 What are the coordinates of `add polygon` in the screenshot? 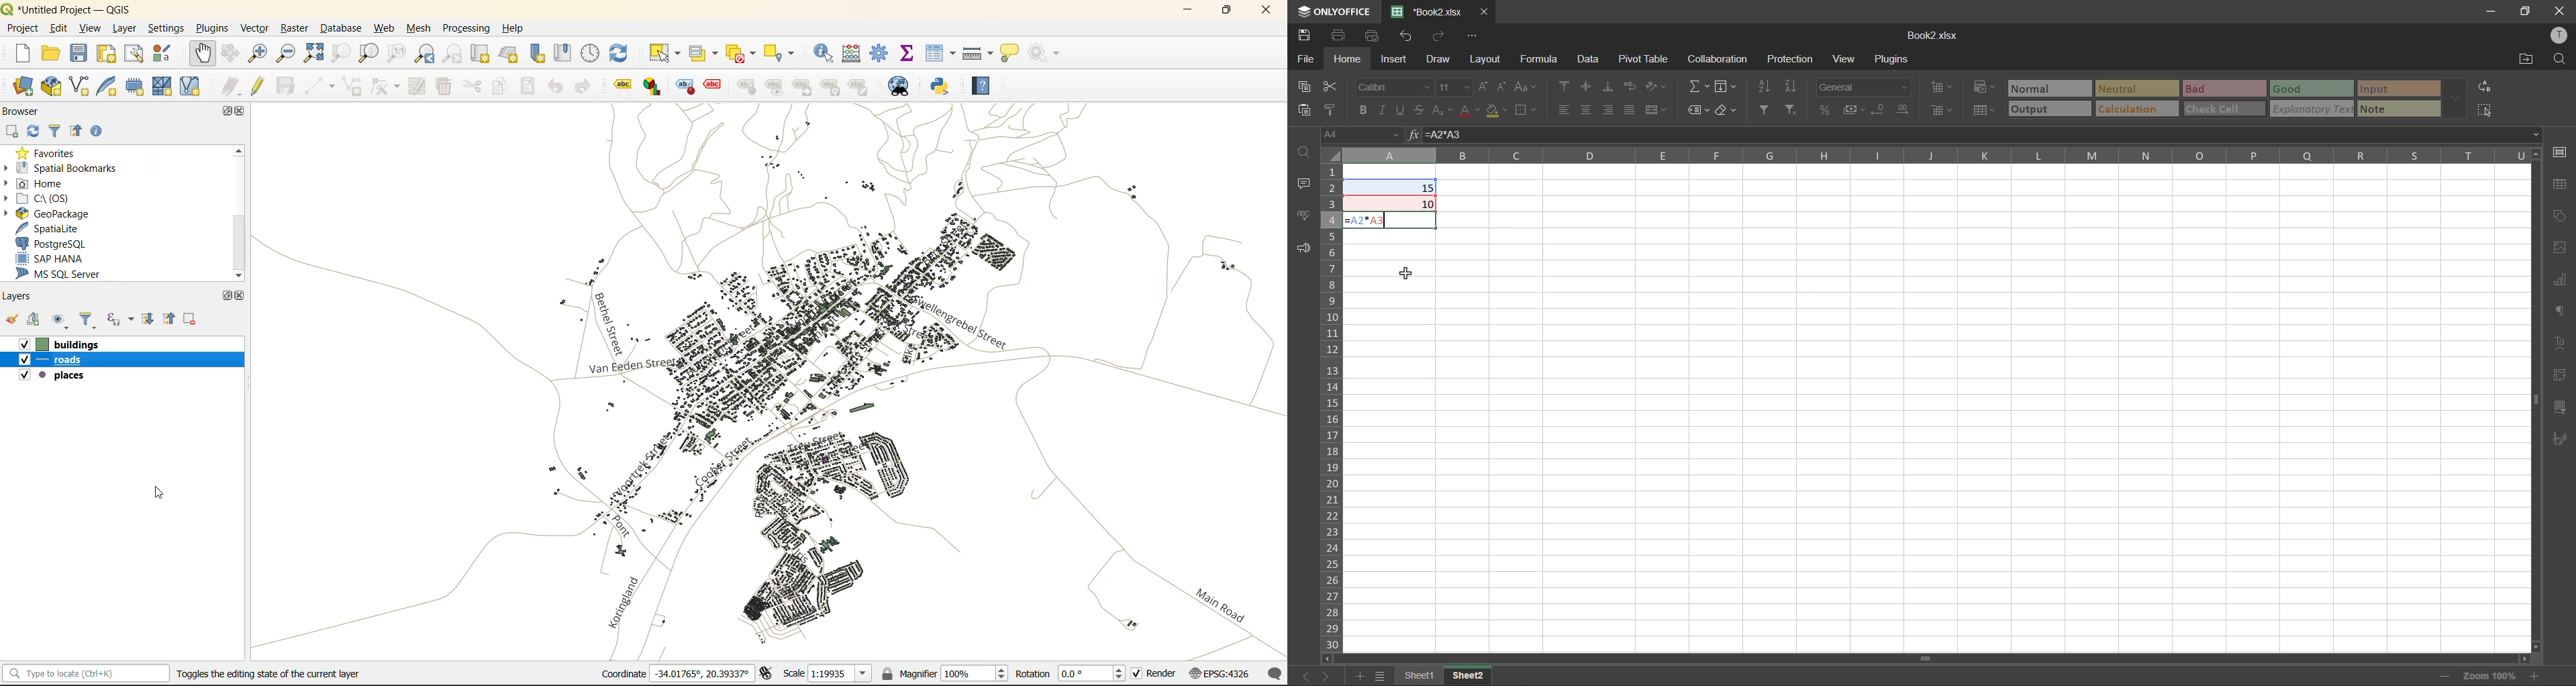 It's located at (353, 87).